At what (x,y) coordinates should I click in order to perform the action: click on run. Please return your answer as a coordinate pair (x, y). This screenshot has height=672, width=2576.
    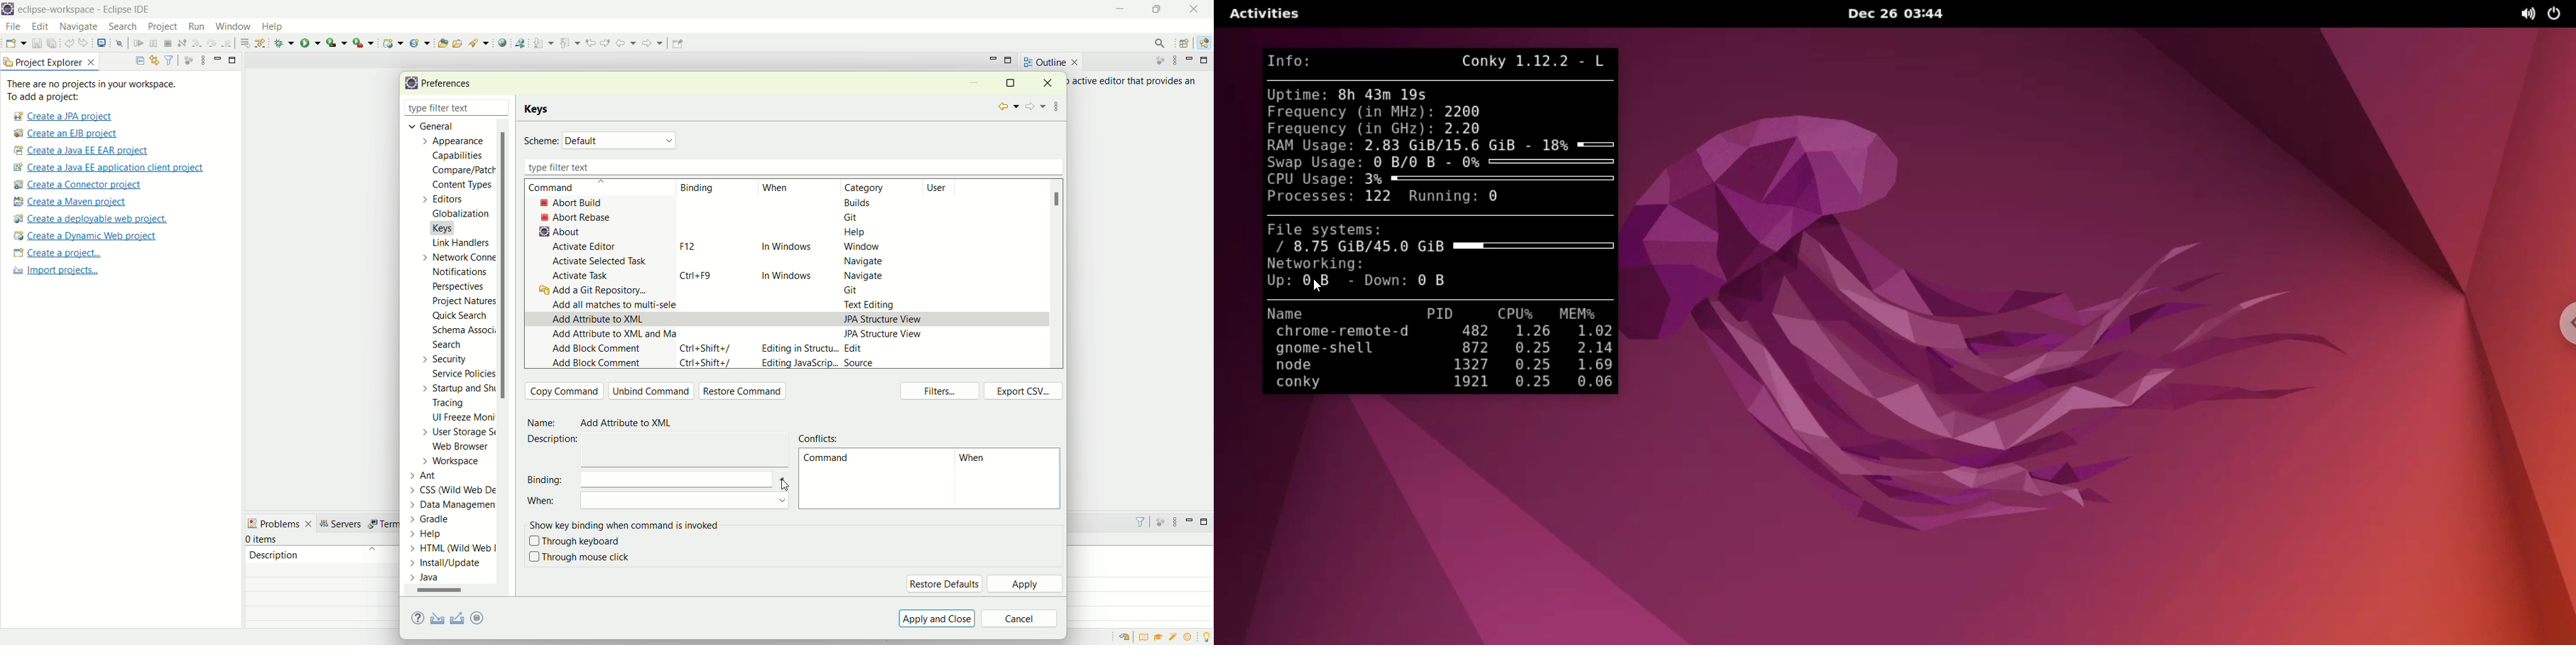
    Looking at the image, I should click on (310, 42).